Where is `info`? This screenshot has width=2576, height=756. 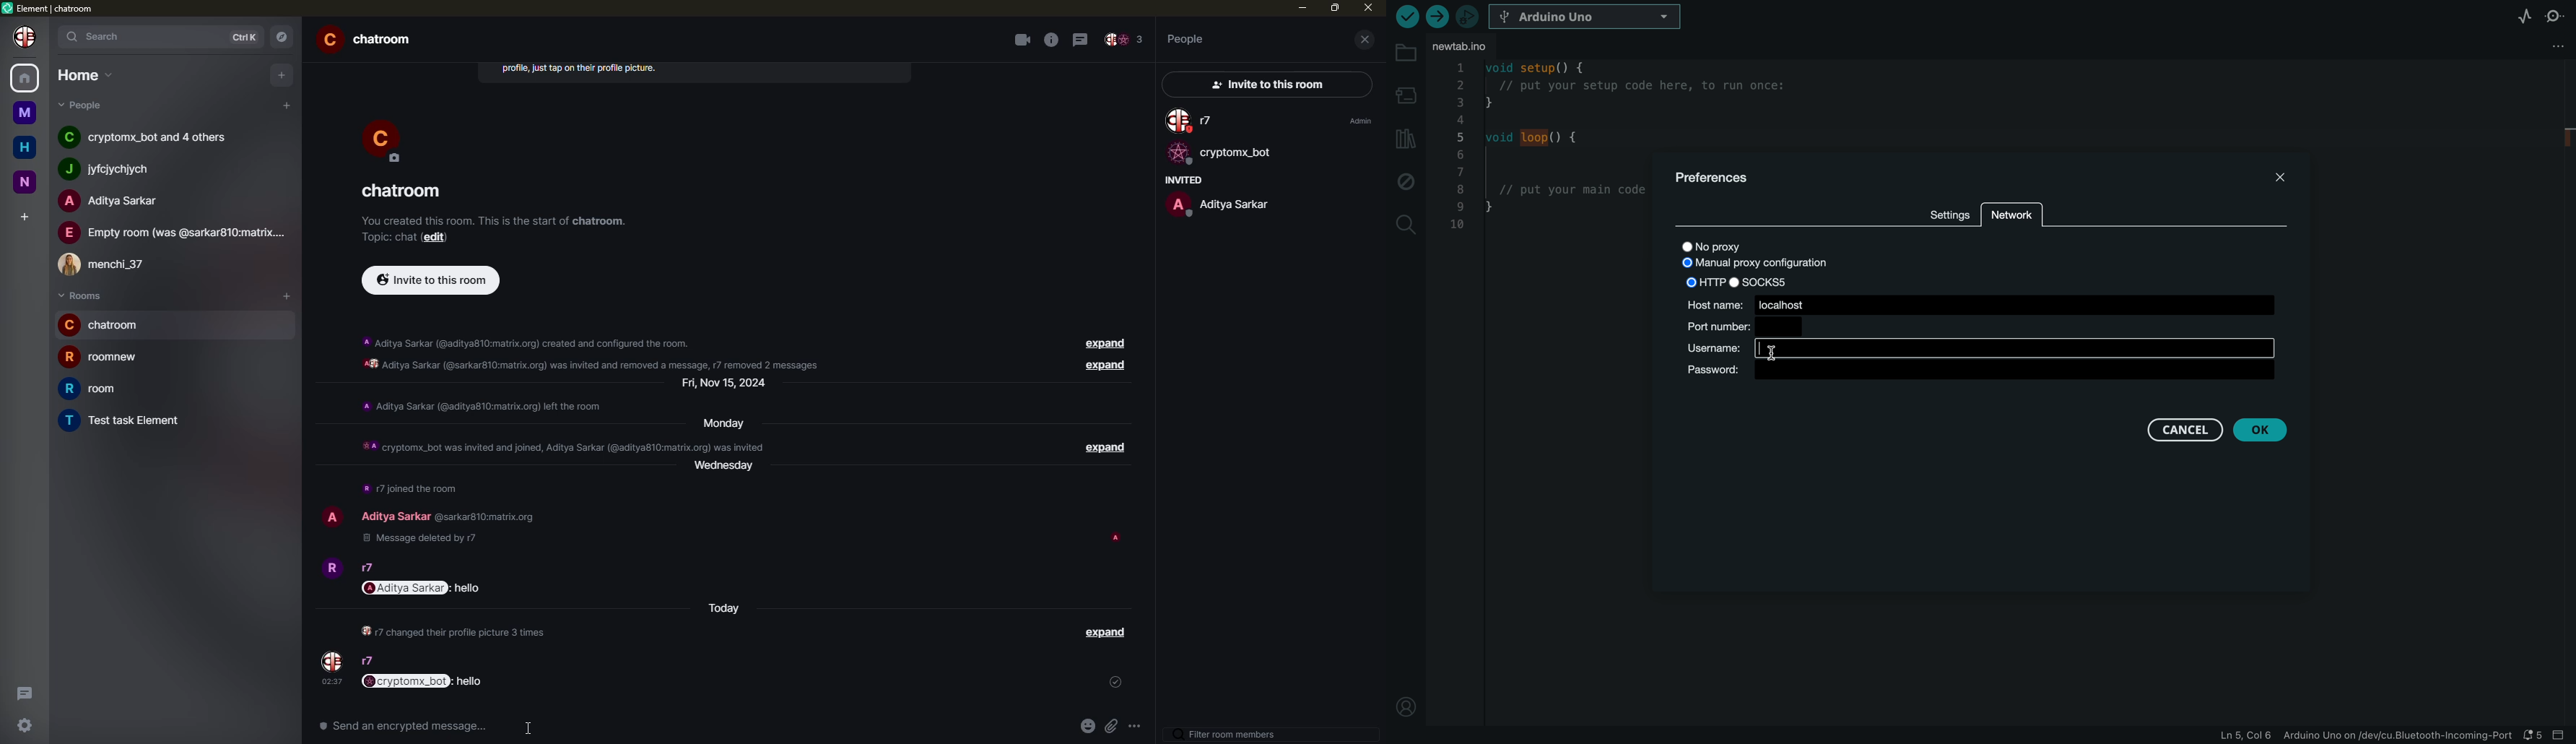 info is located at coordinates (599, 352).